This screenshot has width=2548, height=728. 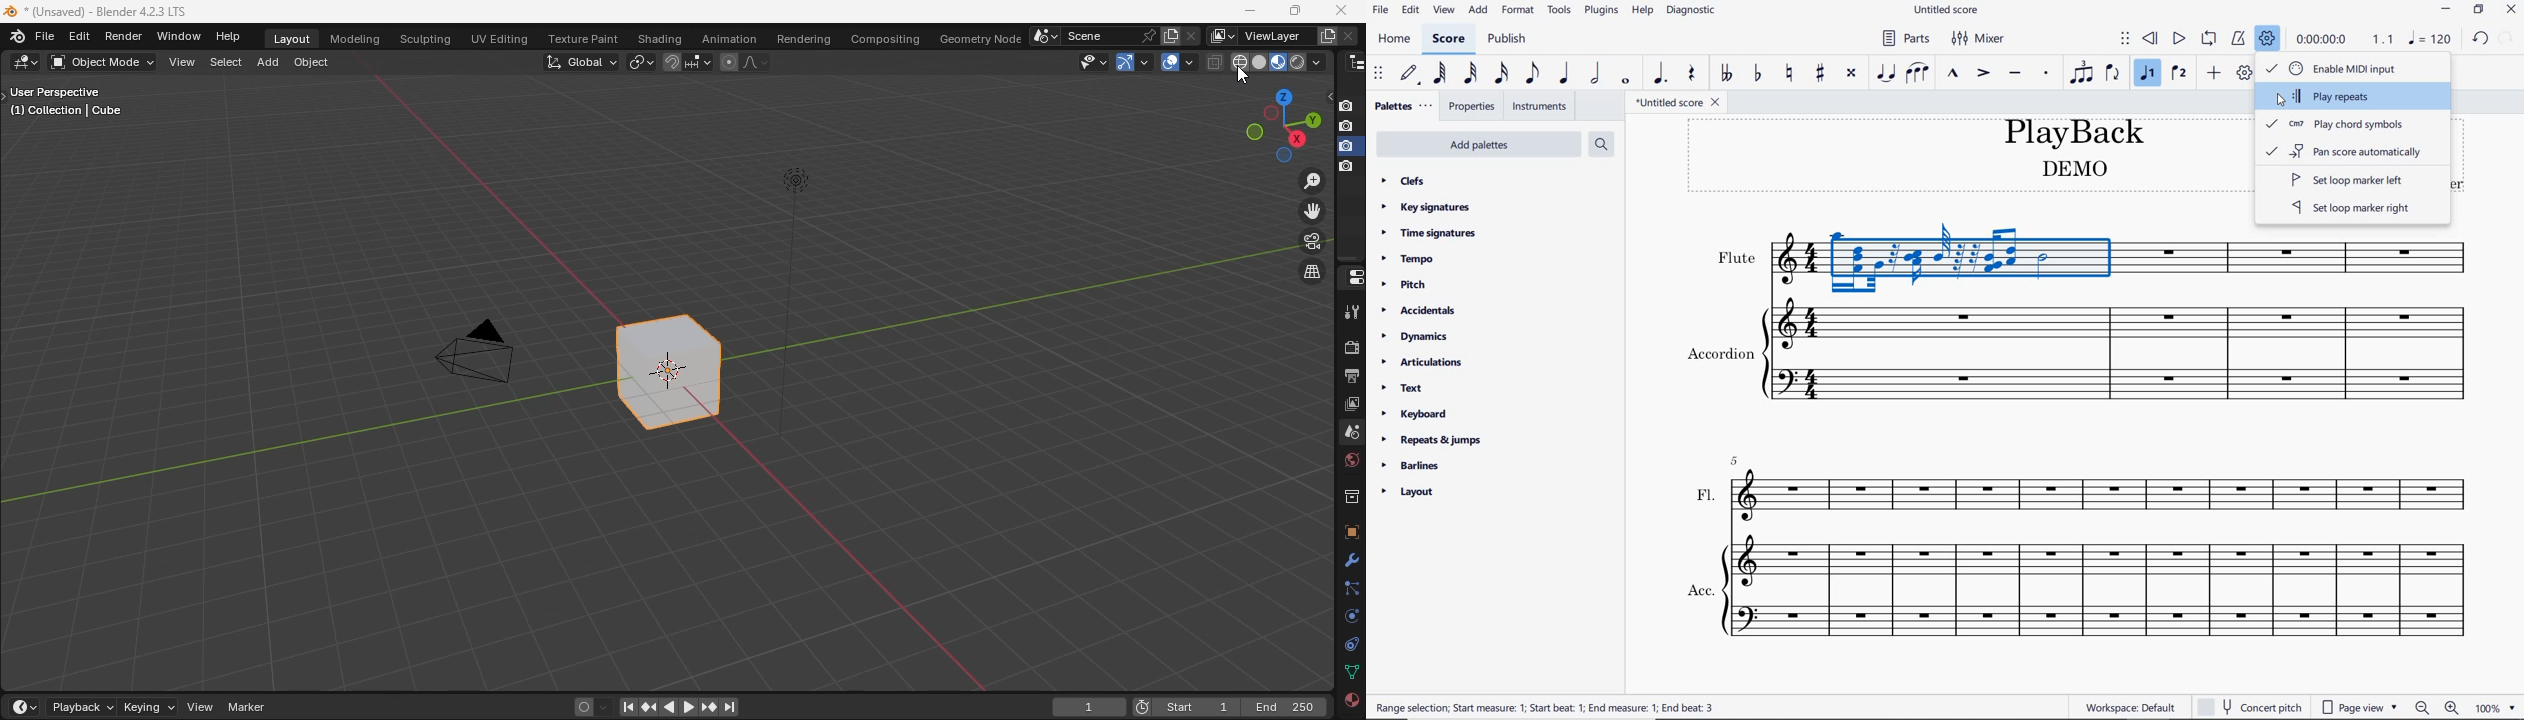 What do you see at coordinates (1818, 72) in the screenshot?
I see `toggle sharp` at bounding box center [1818, 72].